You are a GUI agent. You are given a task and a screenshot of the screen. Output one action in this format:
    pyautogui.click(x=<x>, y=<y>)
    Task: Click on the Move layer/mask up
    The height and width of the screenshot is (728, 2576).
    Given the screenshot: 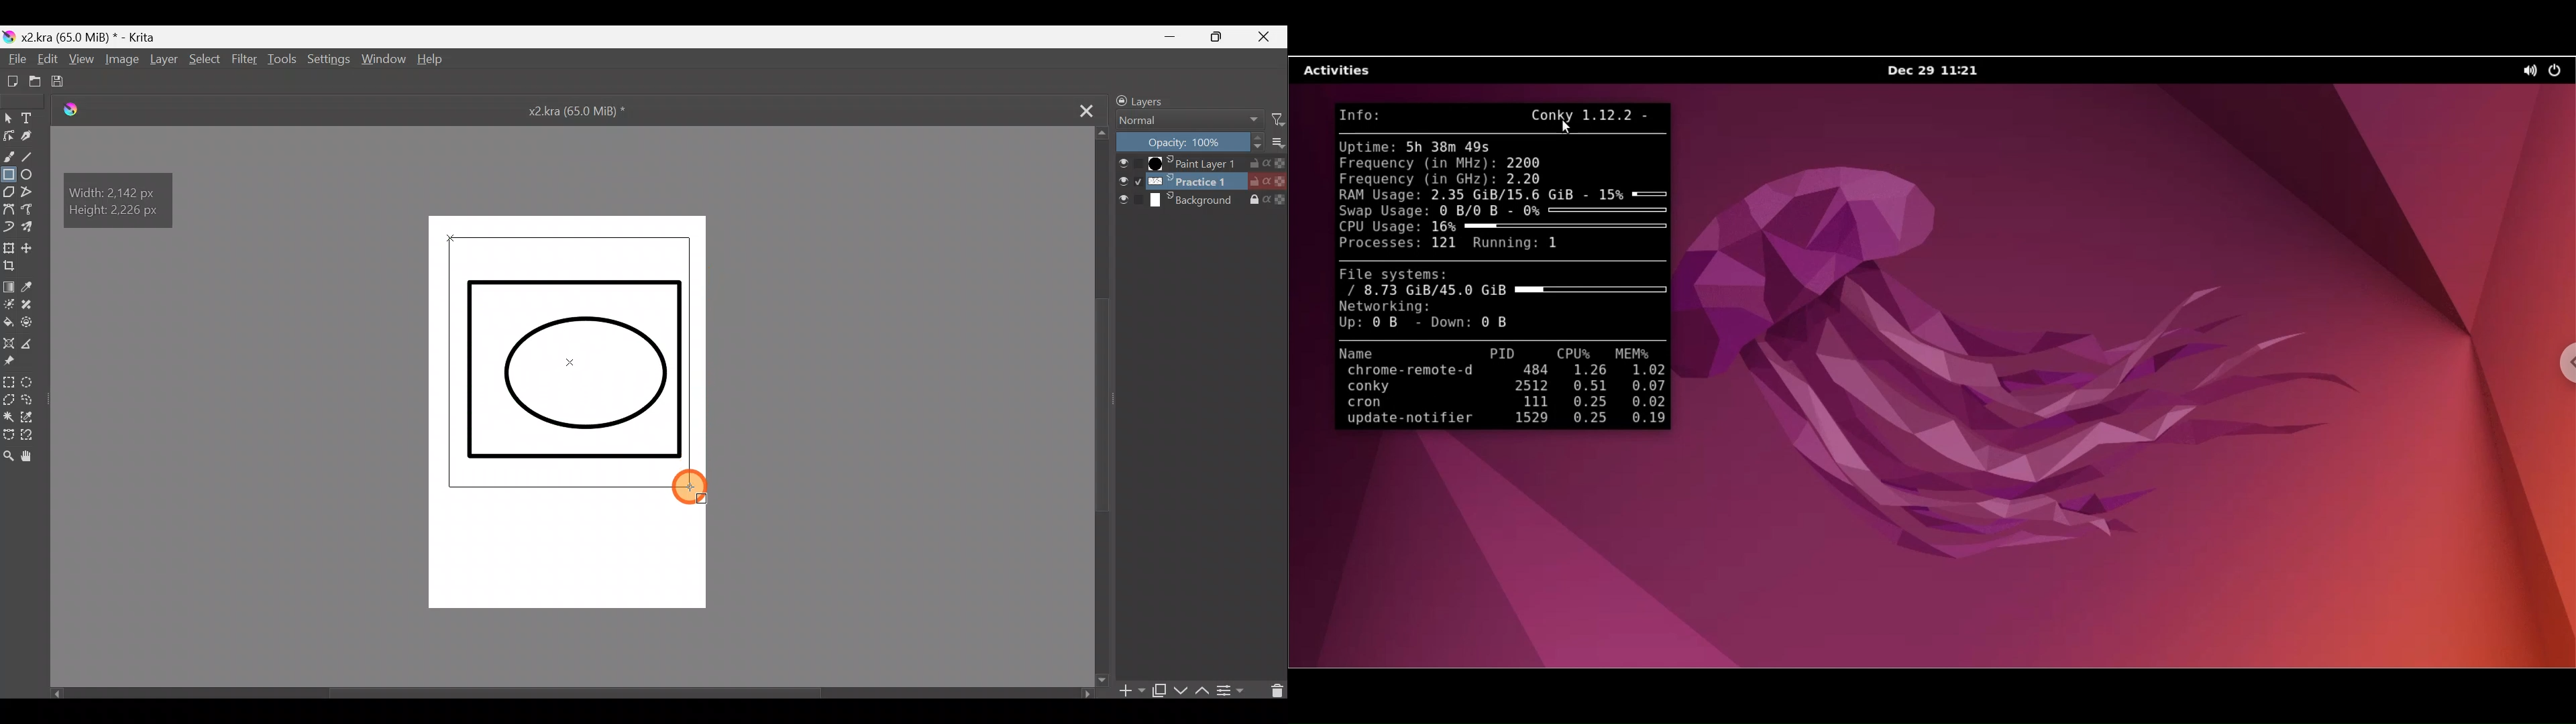 What is the action you would take?
    pyautogui.click(x=1202, y=690)
    